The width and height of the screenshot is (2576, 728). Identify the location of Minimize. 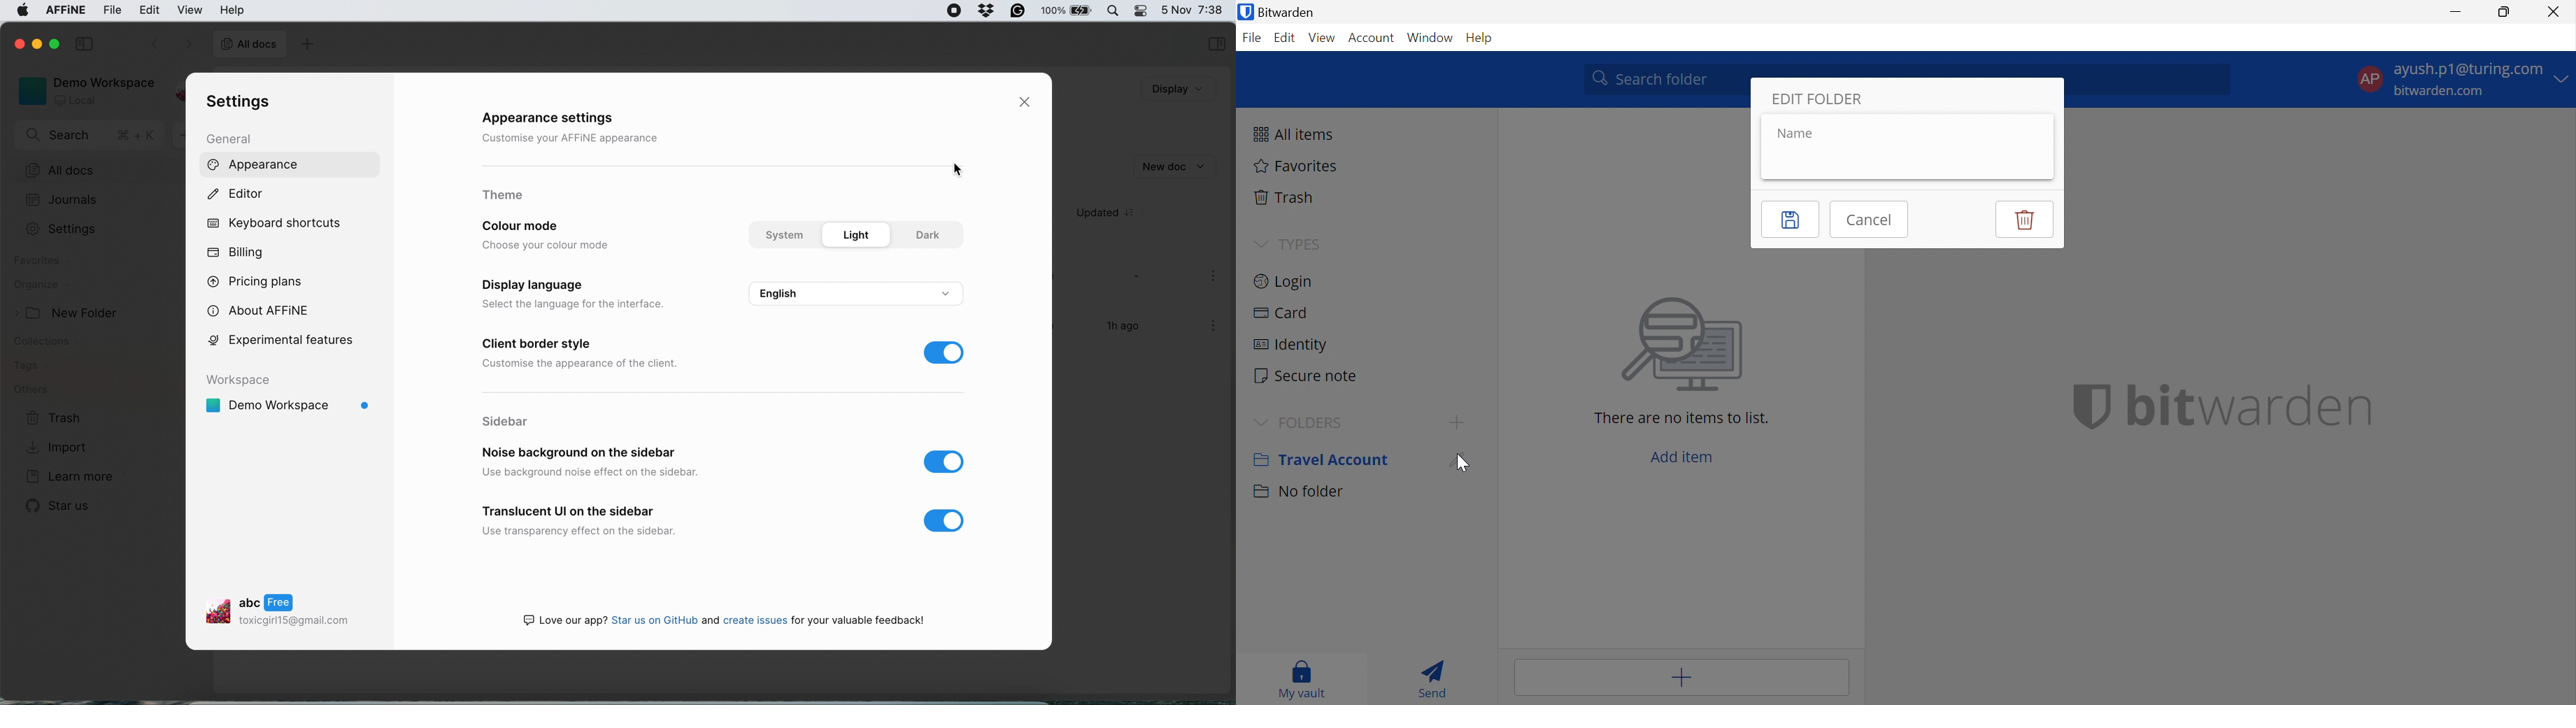
(2454, 13).